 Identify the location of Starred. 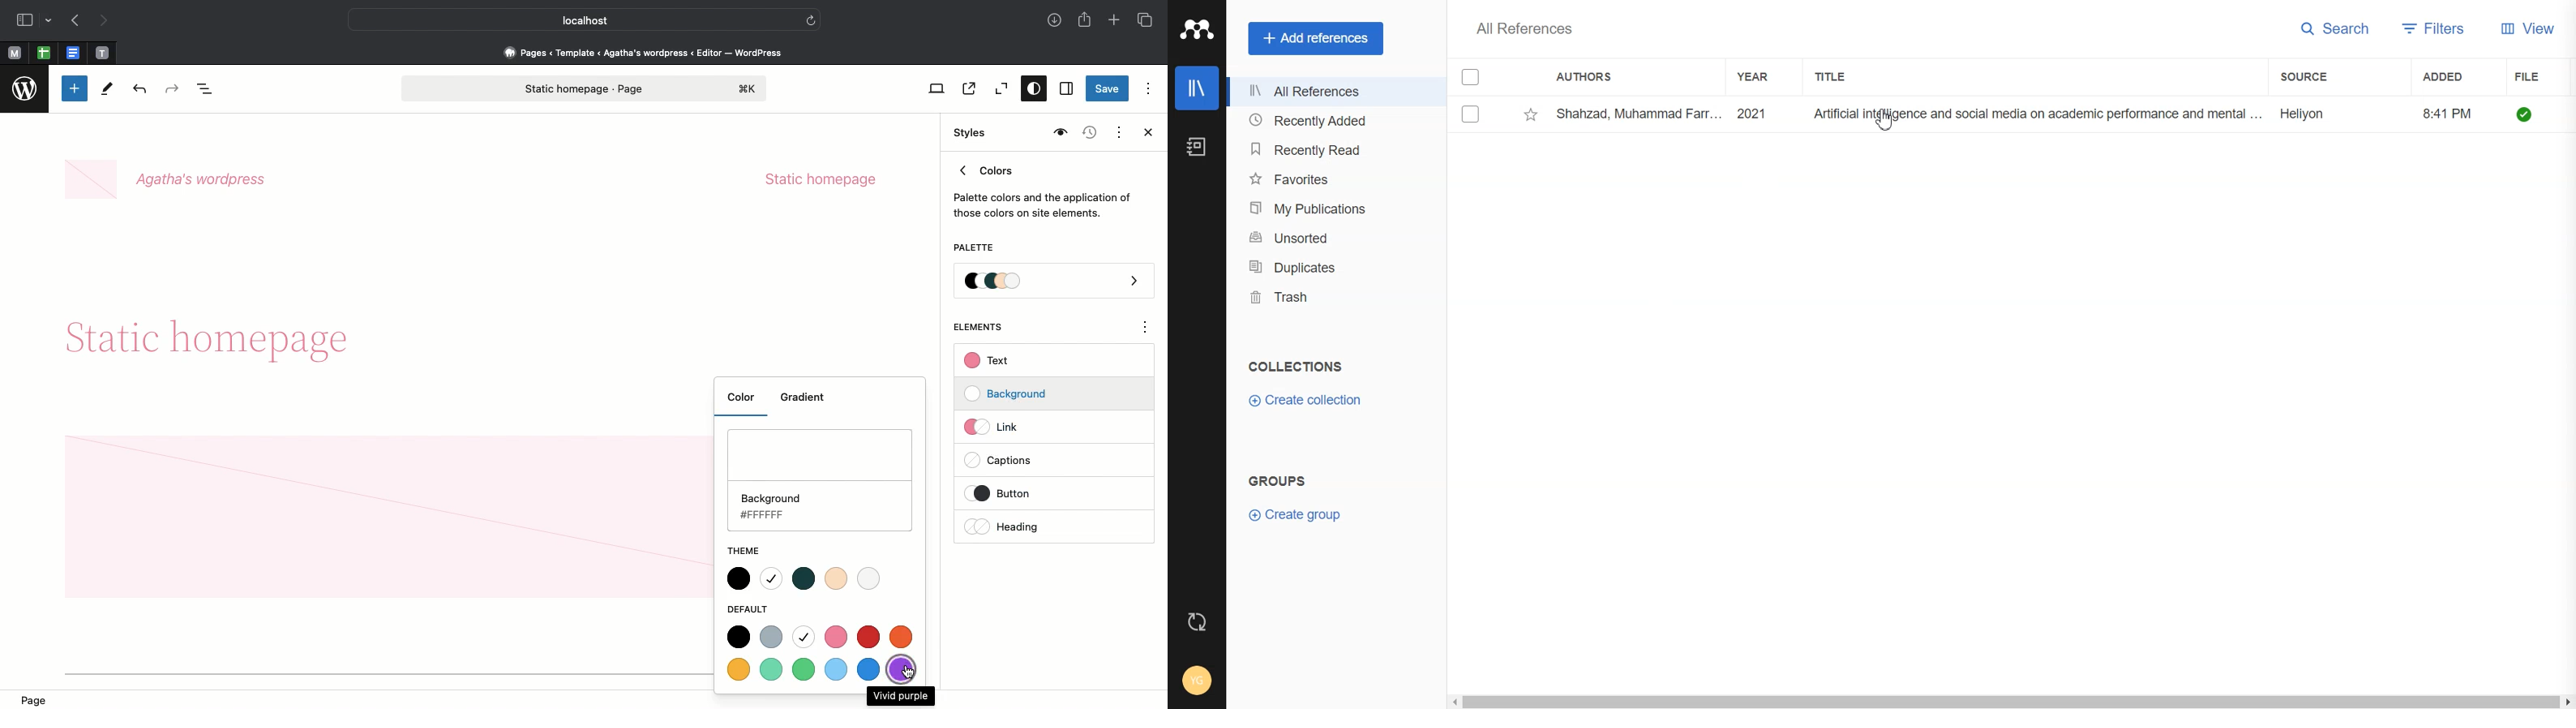
(1531, 114).